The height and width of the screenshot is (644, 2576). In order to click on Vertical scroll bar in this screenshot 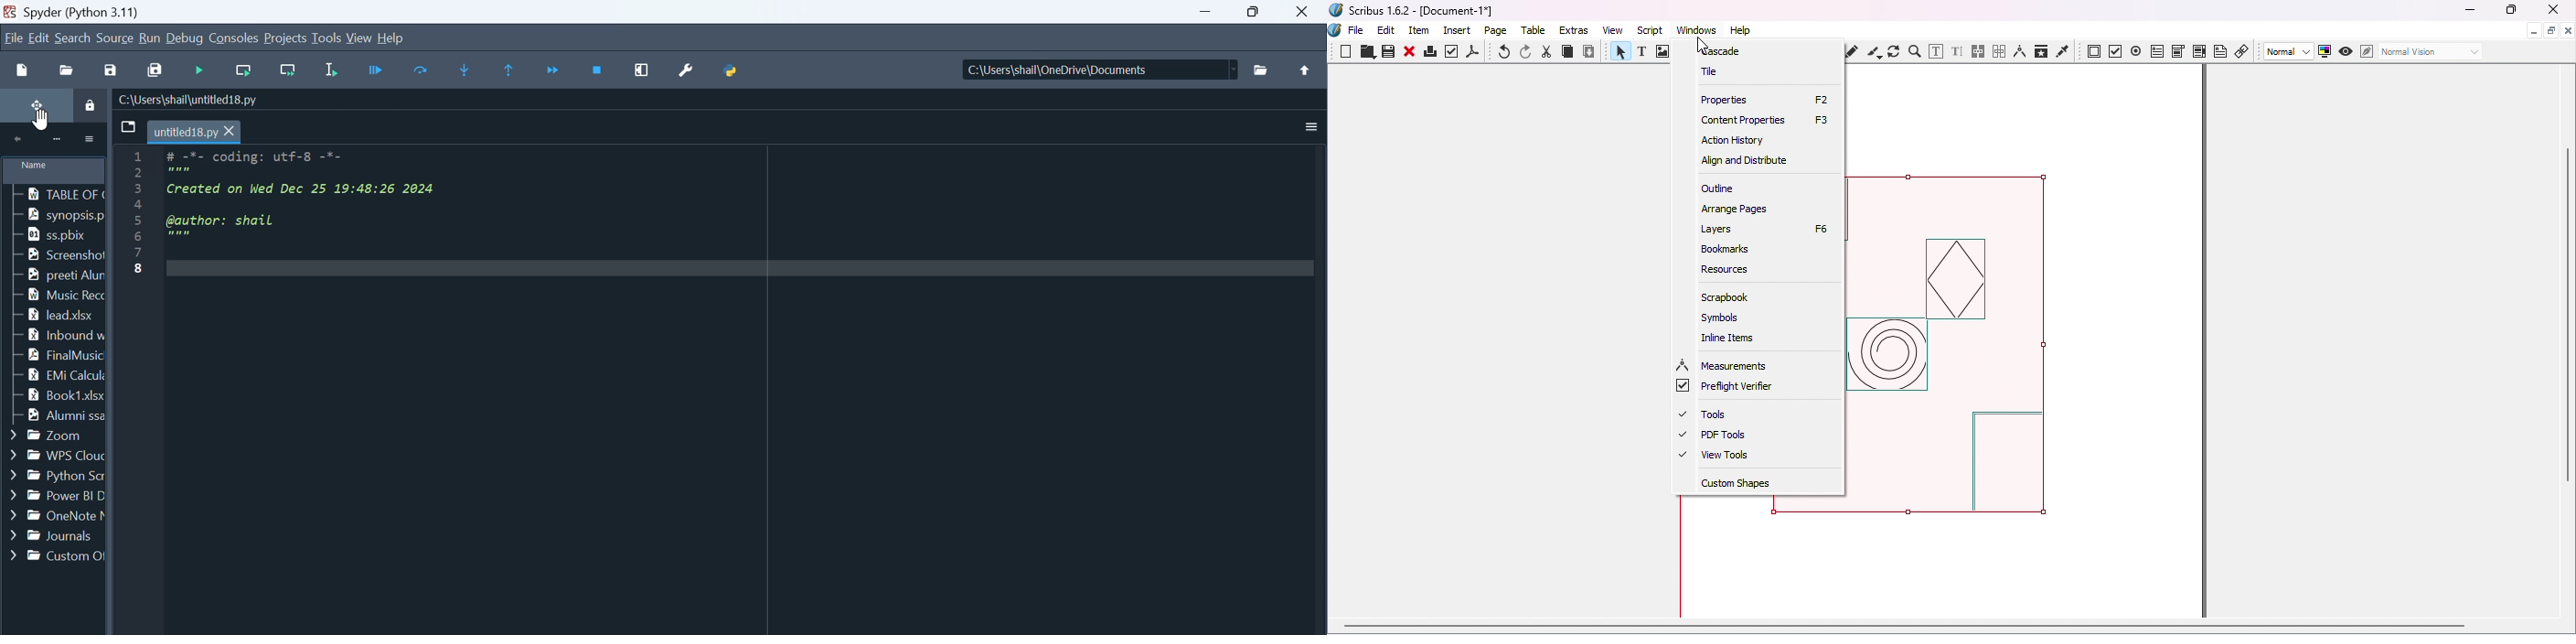, I will do `click(2569, 343)`.